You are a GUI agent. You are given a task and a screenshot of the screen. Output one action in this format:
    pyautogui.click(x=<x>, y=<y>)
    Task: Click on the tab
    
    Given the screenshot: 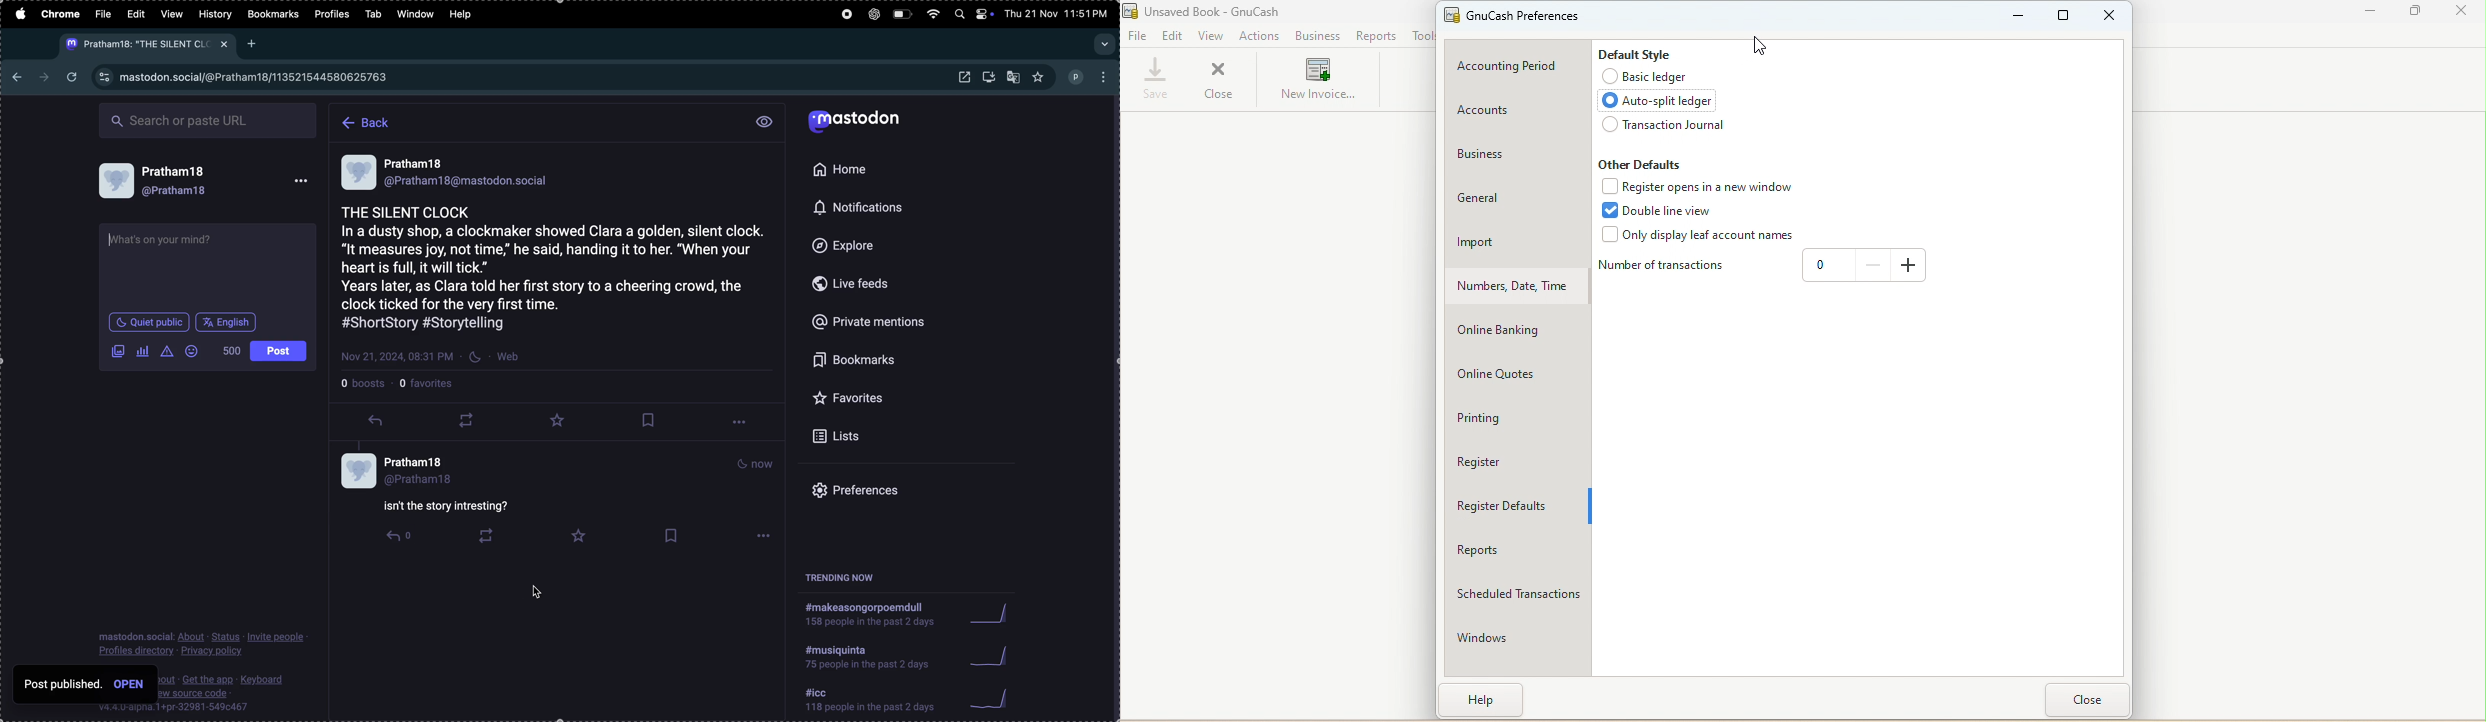 What is the action you would take?
    pyautogui.click(x=376, y=14)
    